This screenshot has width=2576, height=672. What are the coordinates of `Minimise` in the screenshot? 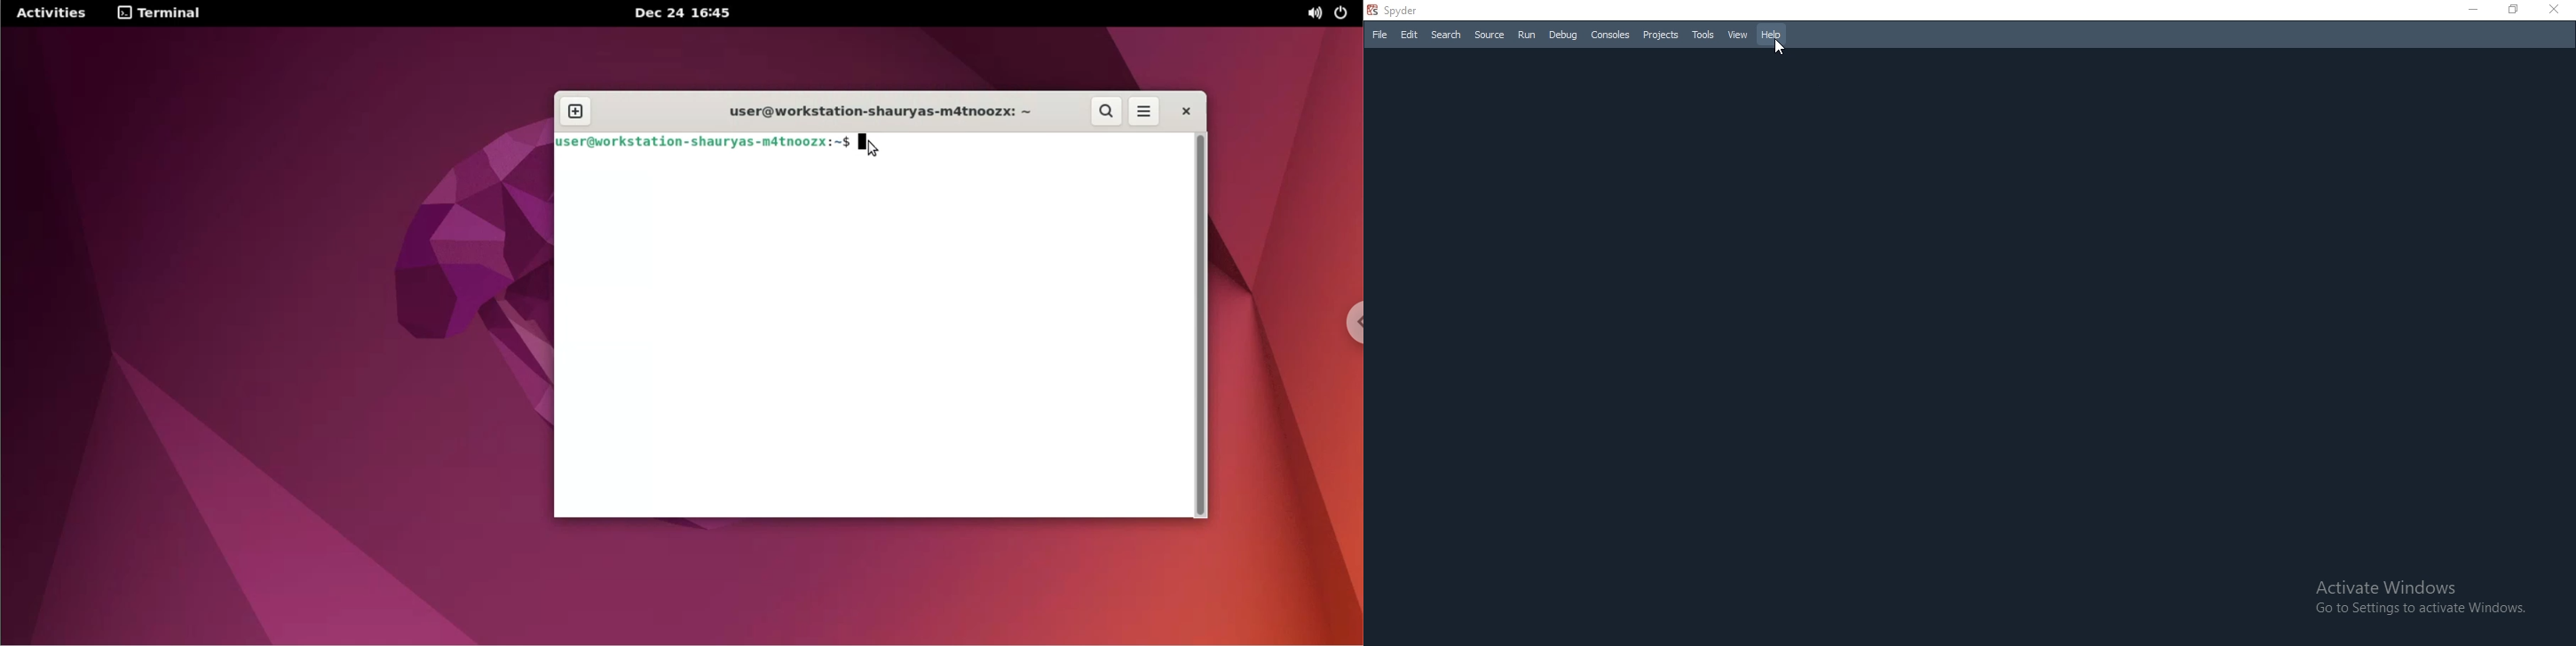 It's located at (2473, 10).